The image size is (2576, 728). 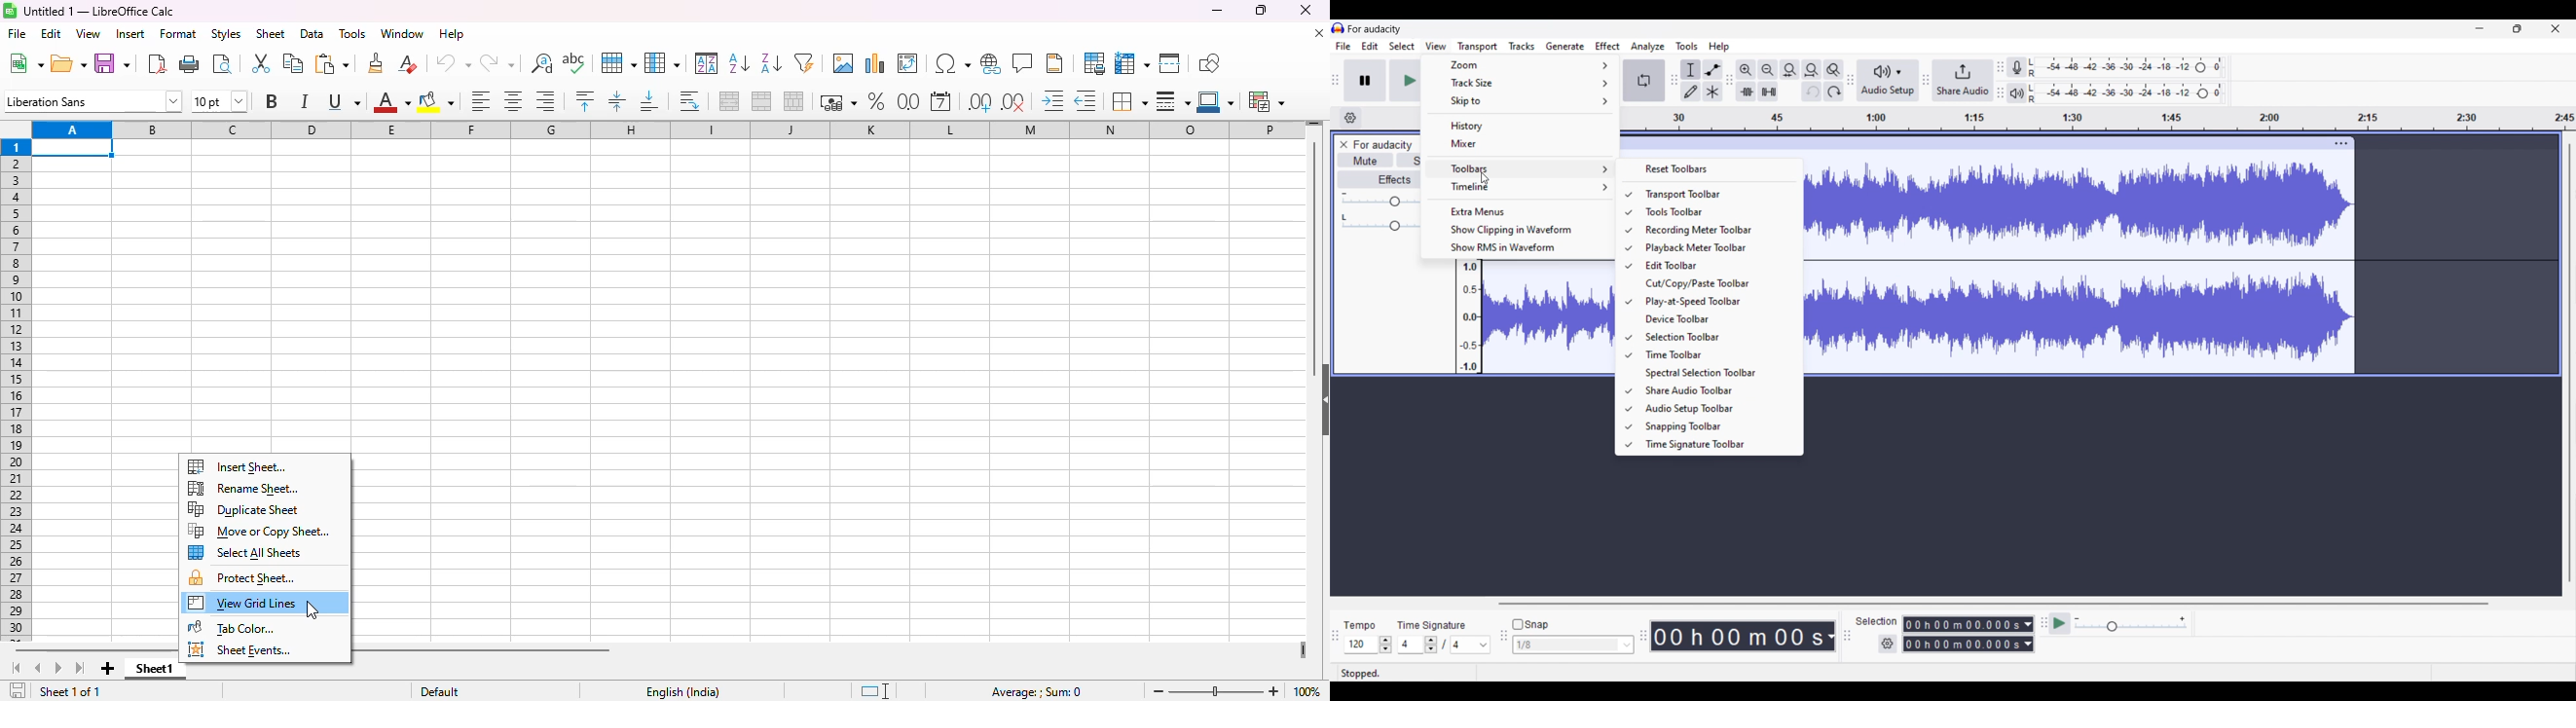 I want to click on export directly as PDF, so click(x=157, y=63).